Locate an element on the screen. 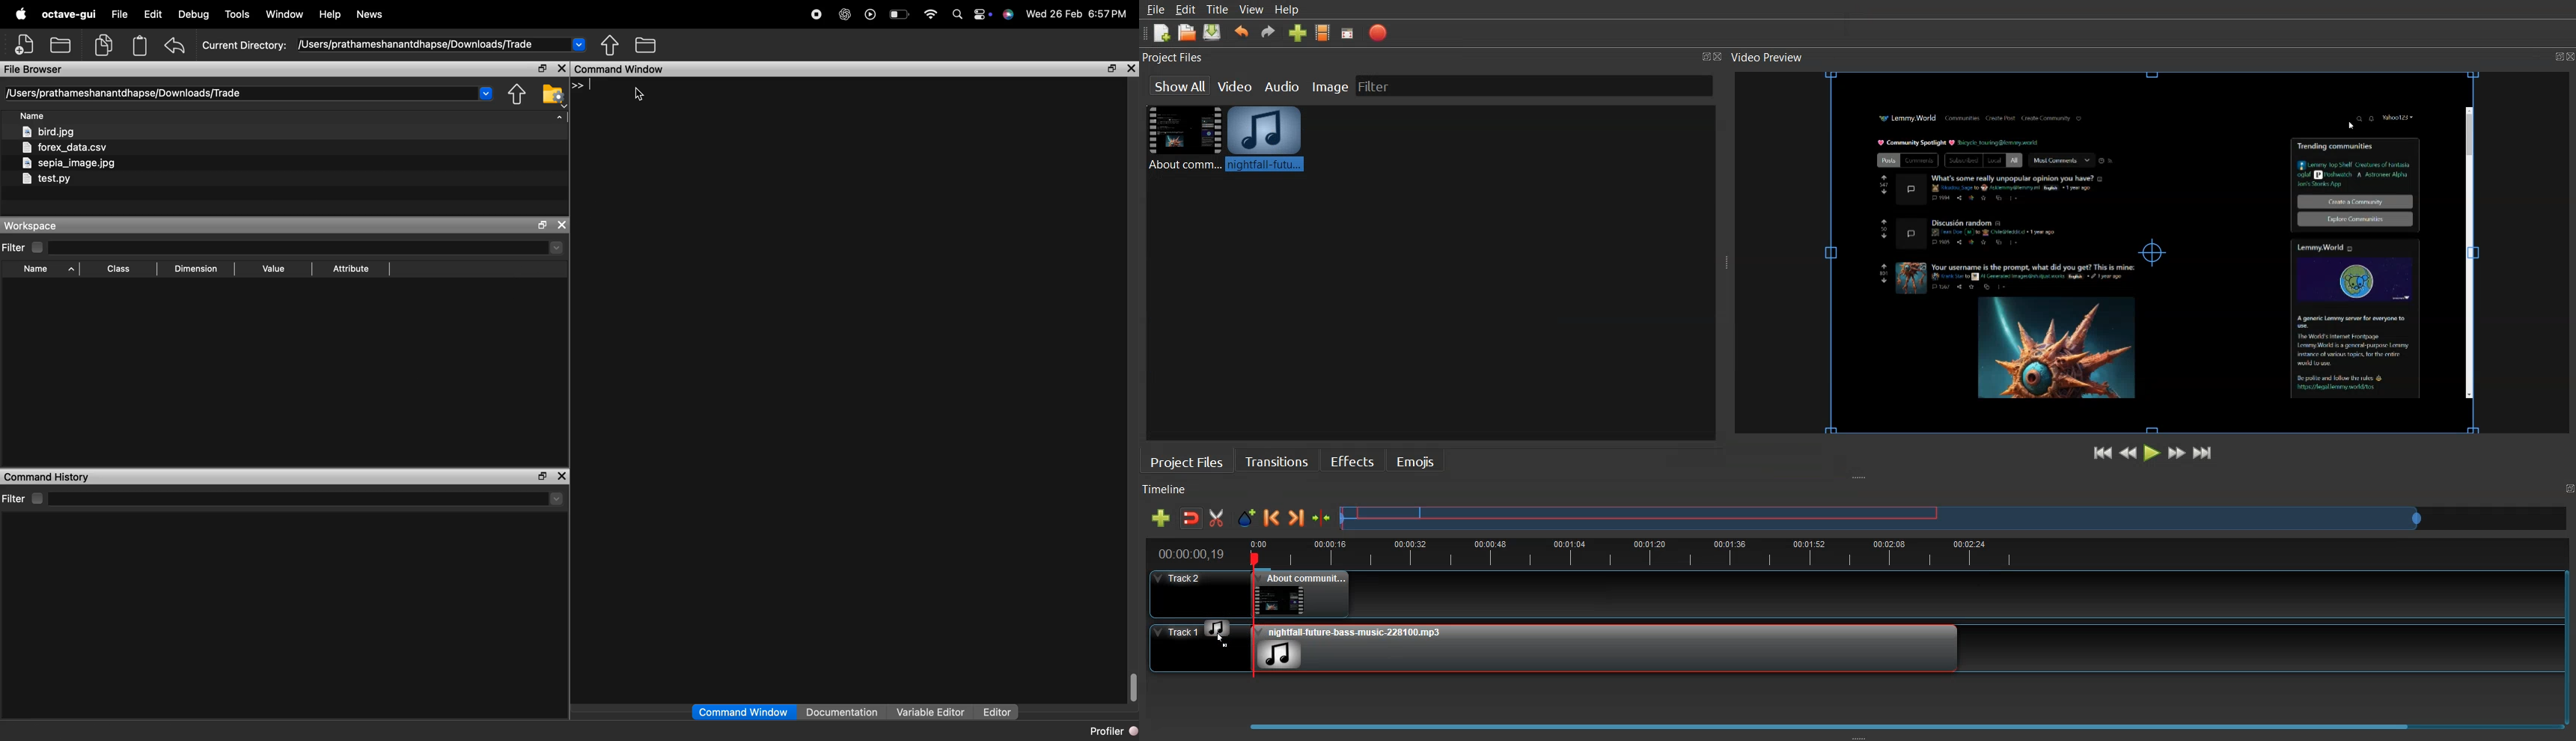 The height and width of the screenshot is (756, 2576). maximize is located at coordinates (1112, 68).